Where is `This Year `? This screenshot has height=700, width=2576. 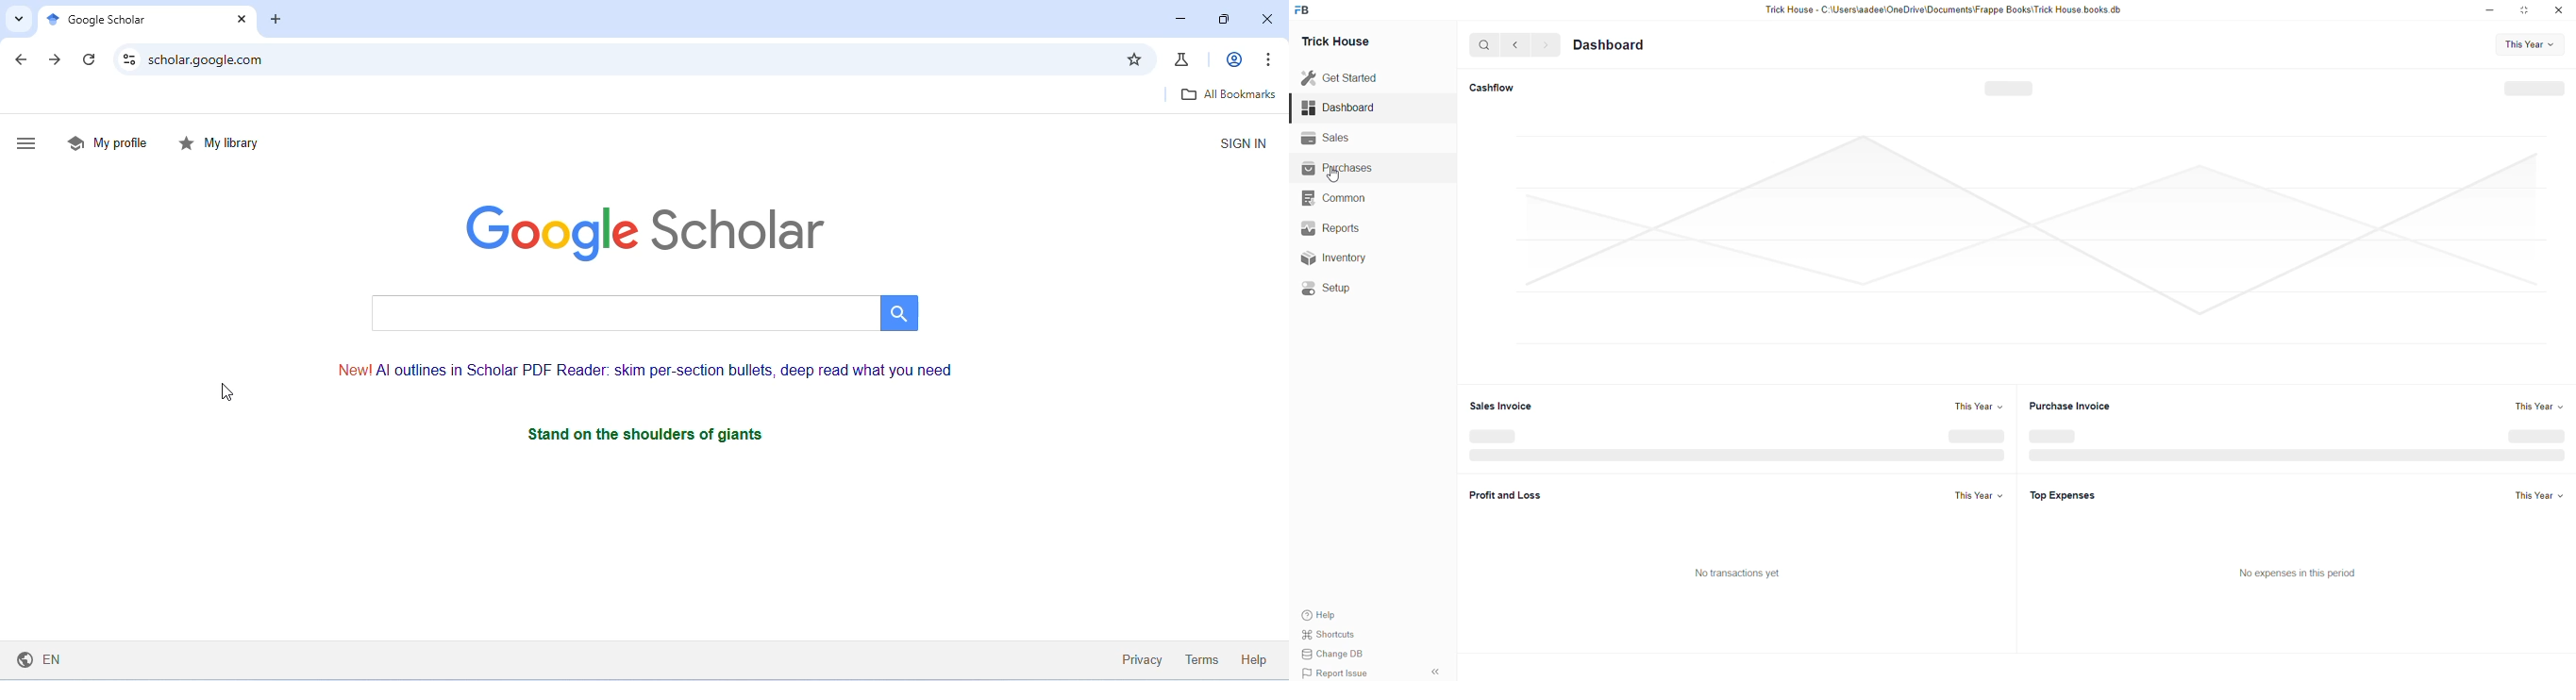 This Year  is located at coordinates (1968, 495).